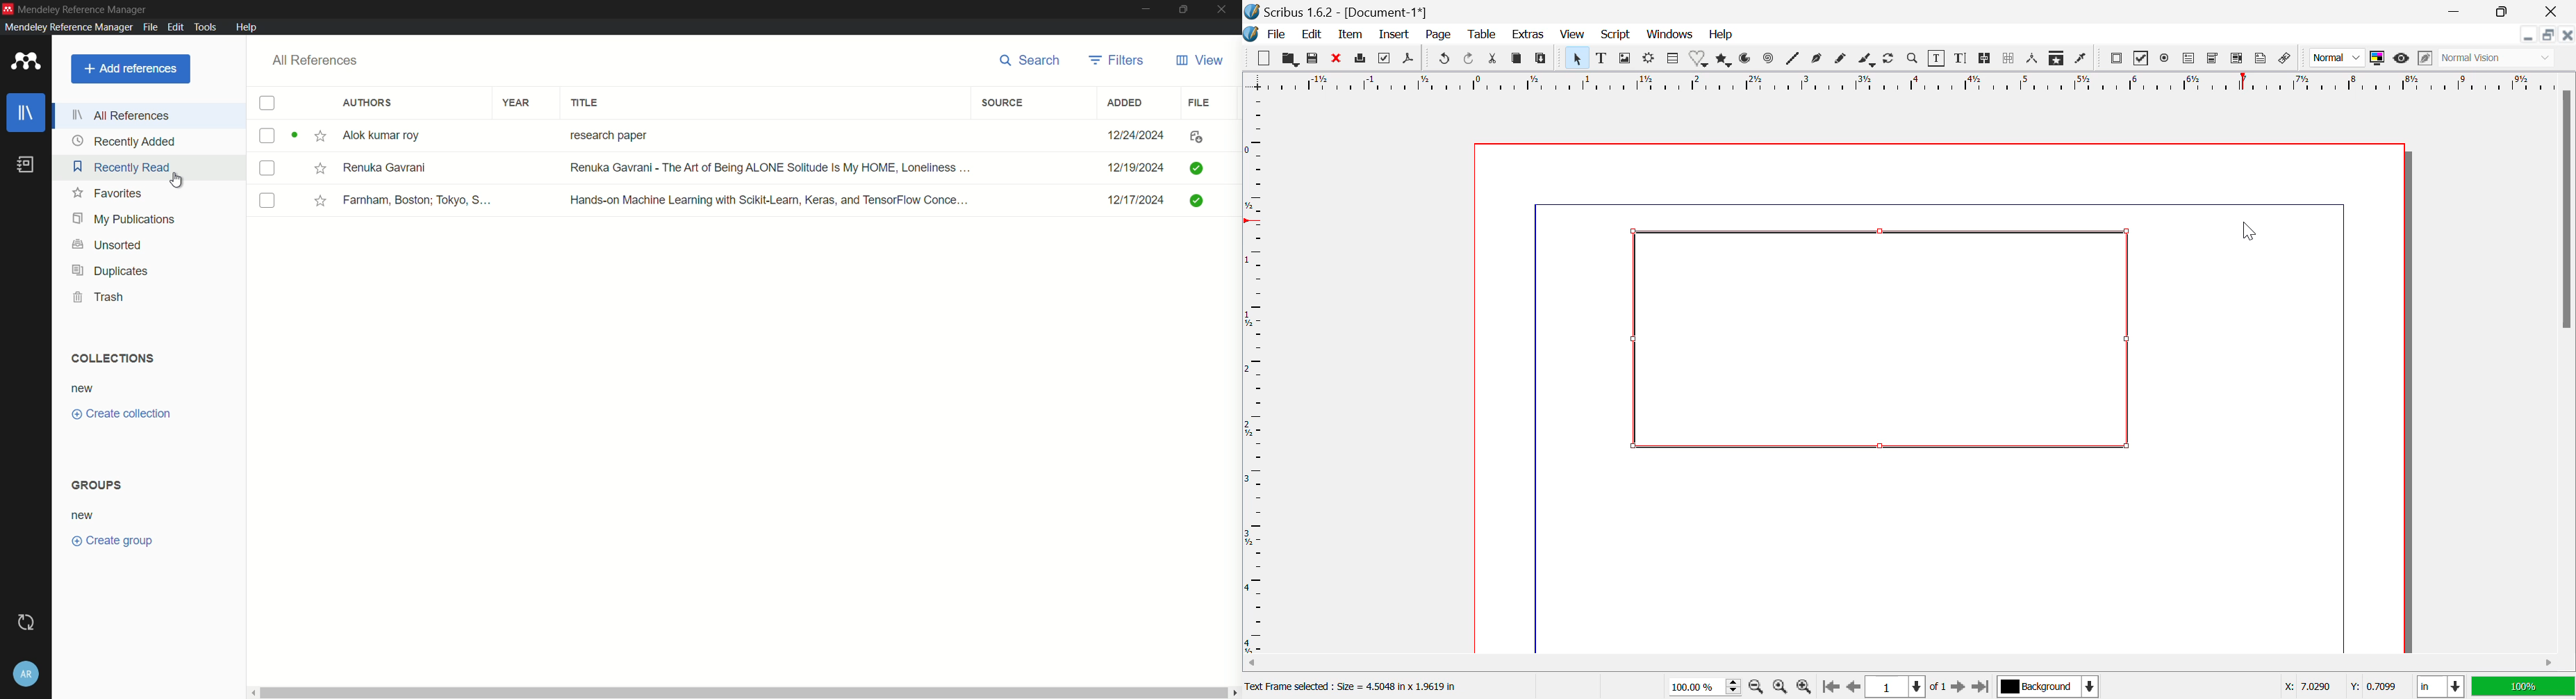 Image resolution: width=2576 pixels, height=700 pixels. What do you see at coordinates (2500, 59) in the screenshot?
I see `Normal Vision` at bounding box center [2500, 59].